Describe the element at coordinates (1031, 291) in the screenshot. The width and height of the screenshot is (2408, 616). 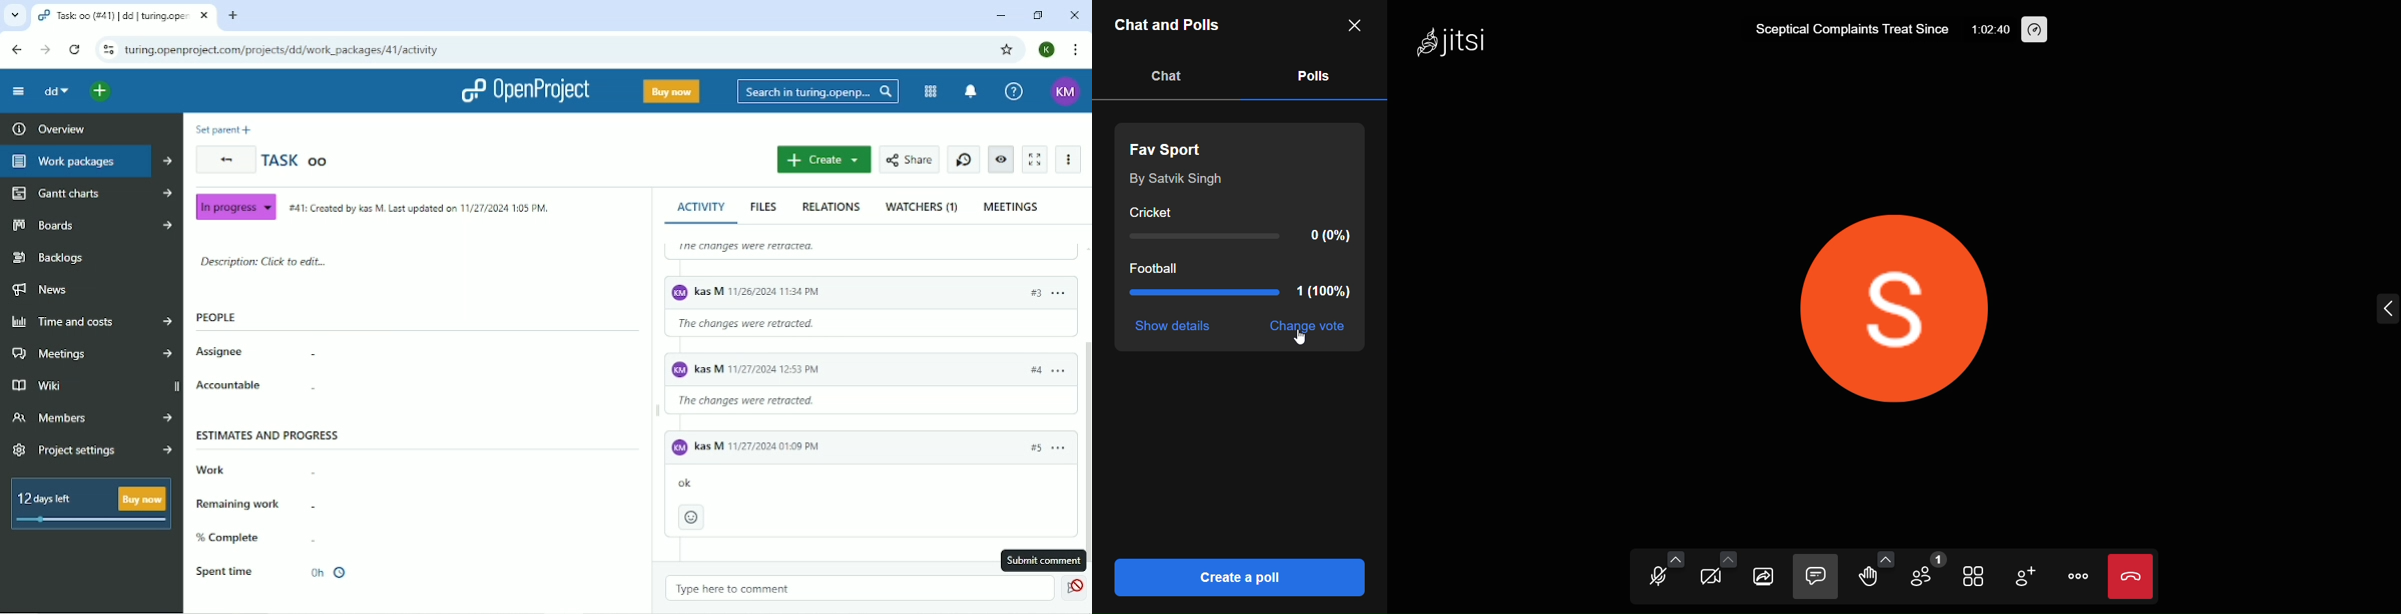
I see `#3` at that location.